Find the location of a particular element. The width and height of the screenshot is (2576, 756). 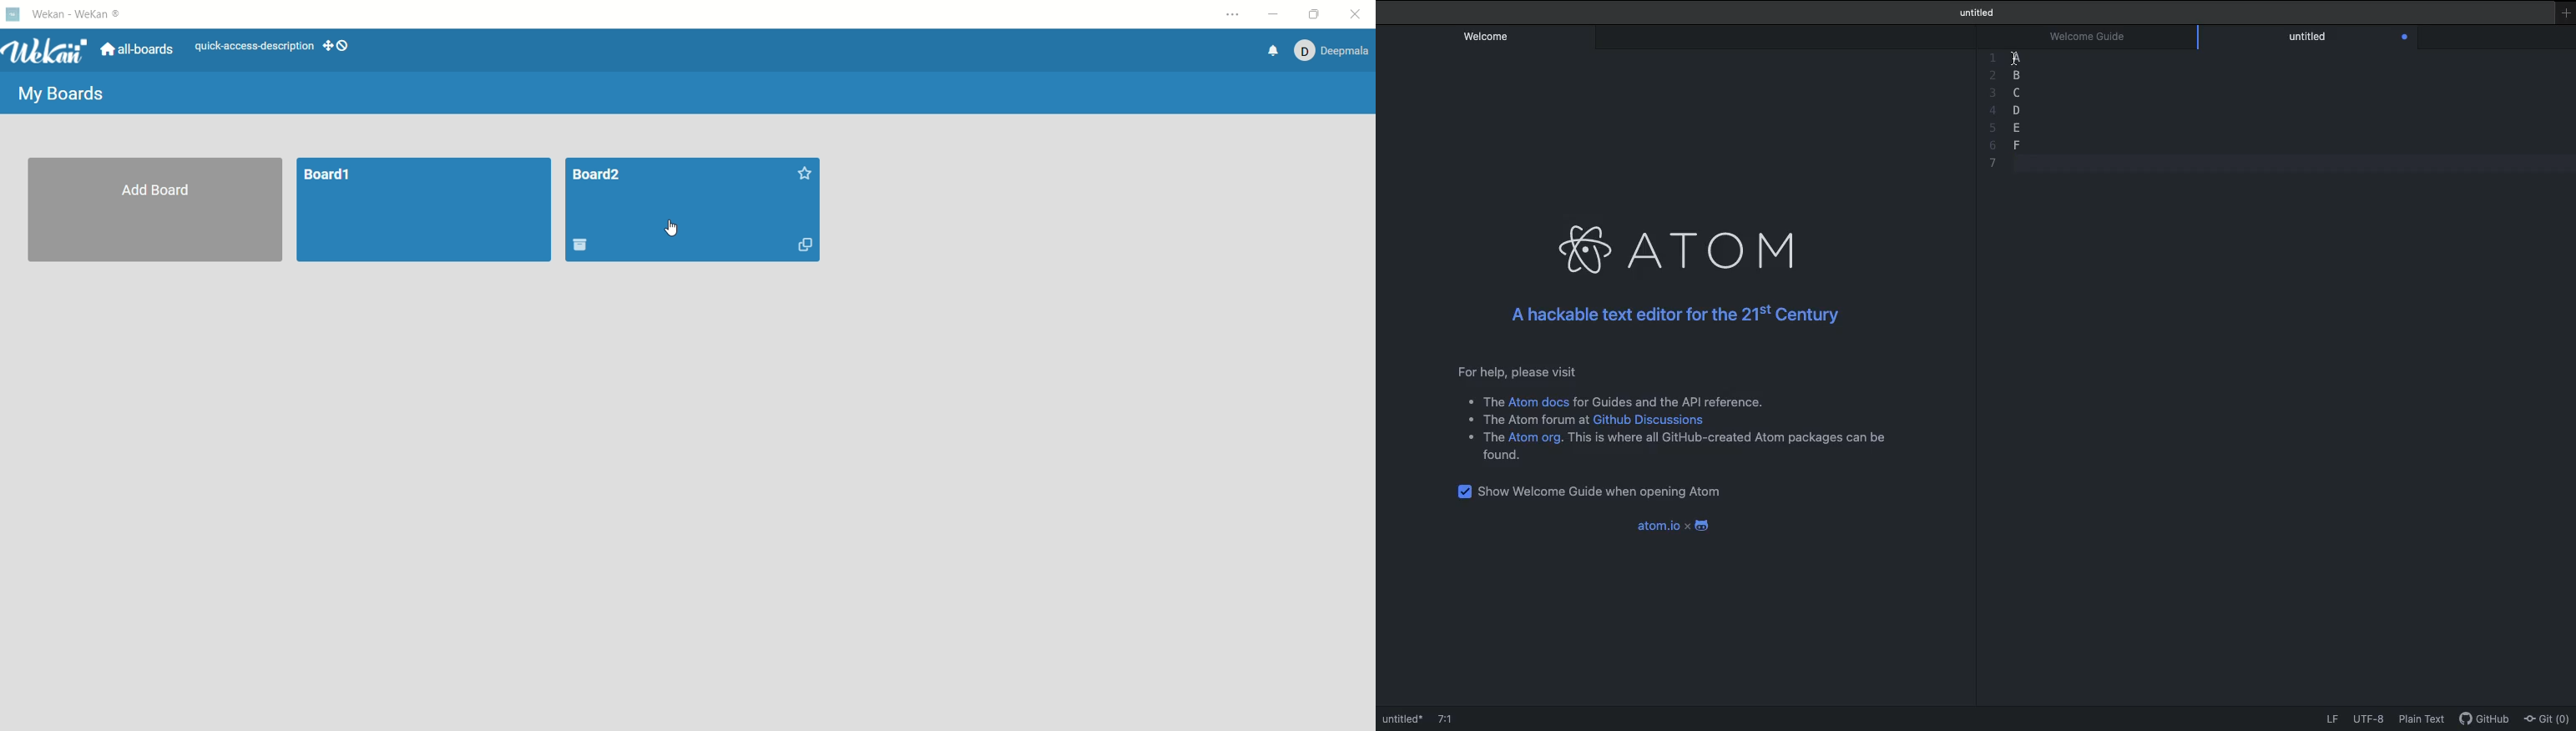

Plain text is located at coordinates (2422, 720).